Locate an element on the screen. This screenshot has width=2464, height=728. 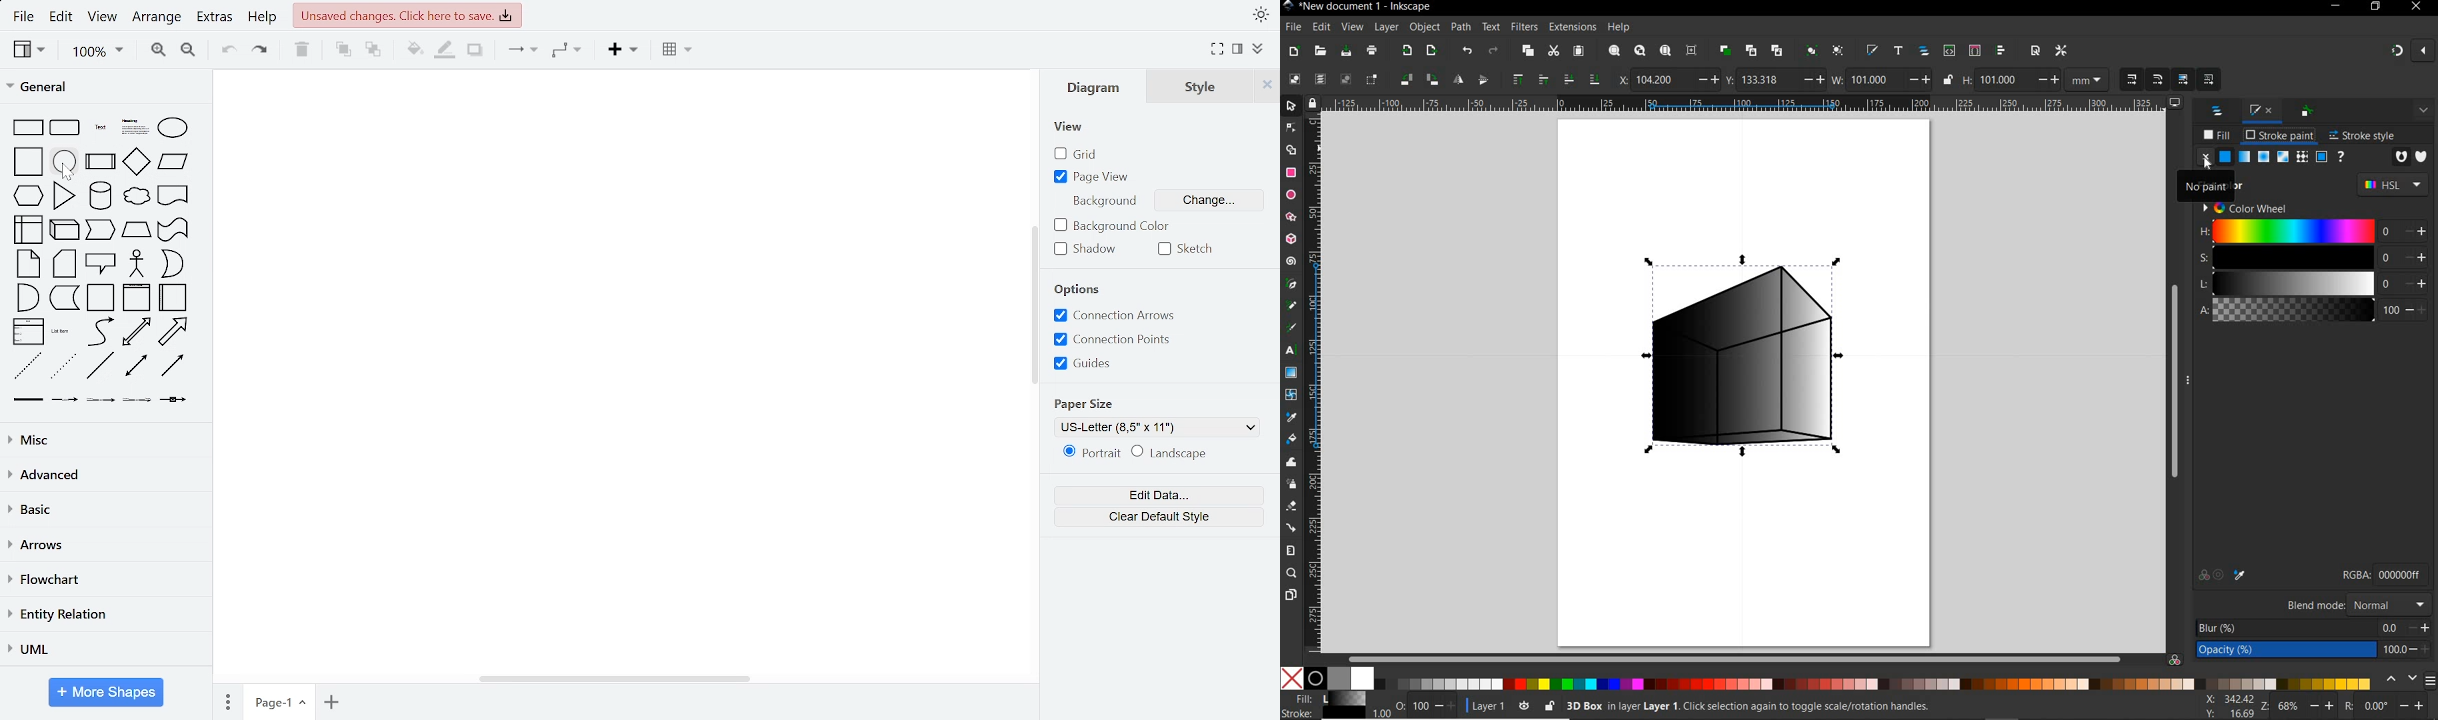
PAINT BUCKET TOOL is located at coordinates (1292, 440).